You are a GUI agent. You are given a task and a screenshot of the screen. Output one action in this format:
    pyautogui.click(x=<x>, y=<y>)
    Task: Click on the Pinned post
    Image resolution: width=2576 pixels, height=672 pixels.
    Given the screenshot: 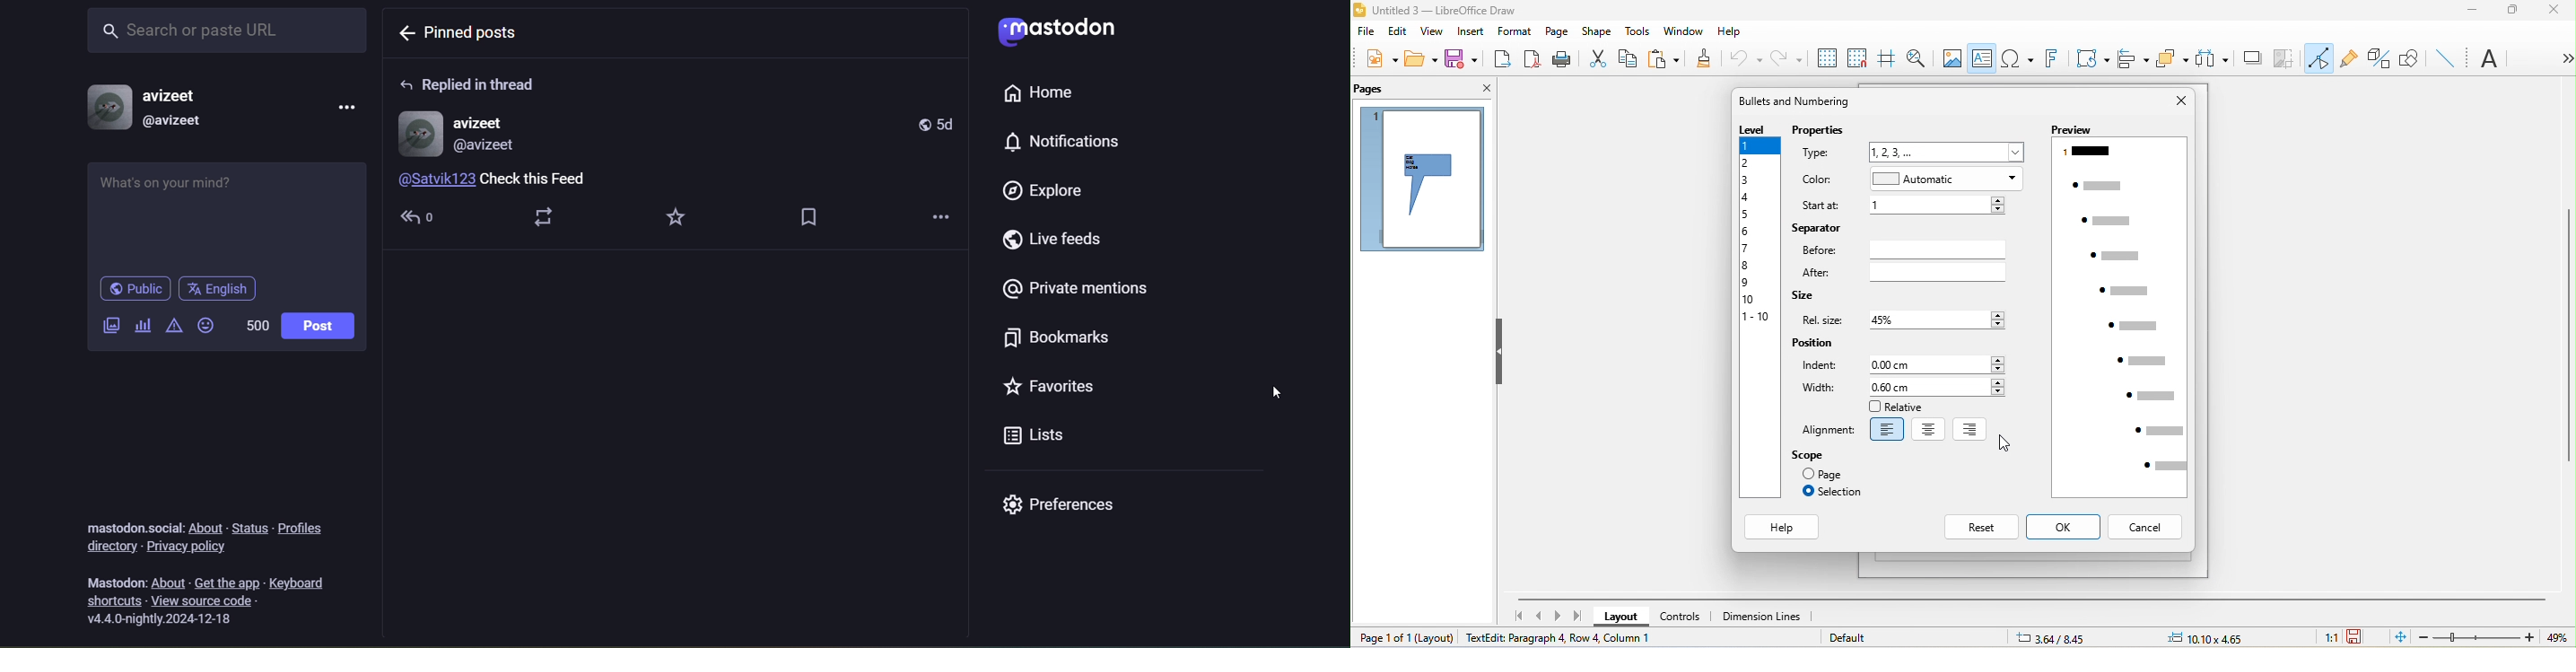 What is the action you would take?
    pyautogui.click(x=476, y=34)
    